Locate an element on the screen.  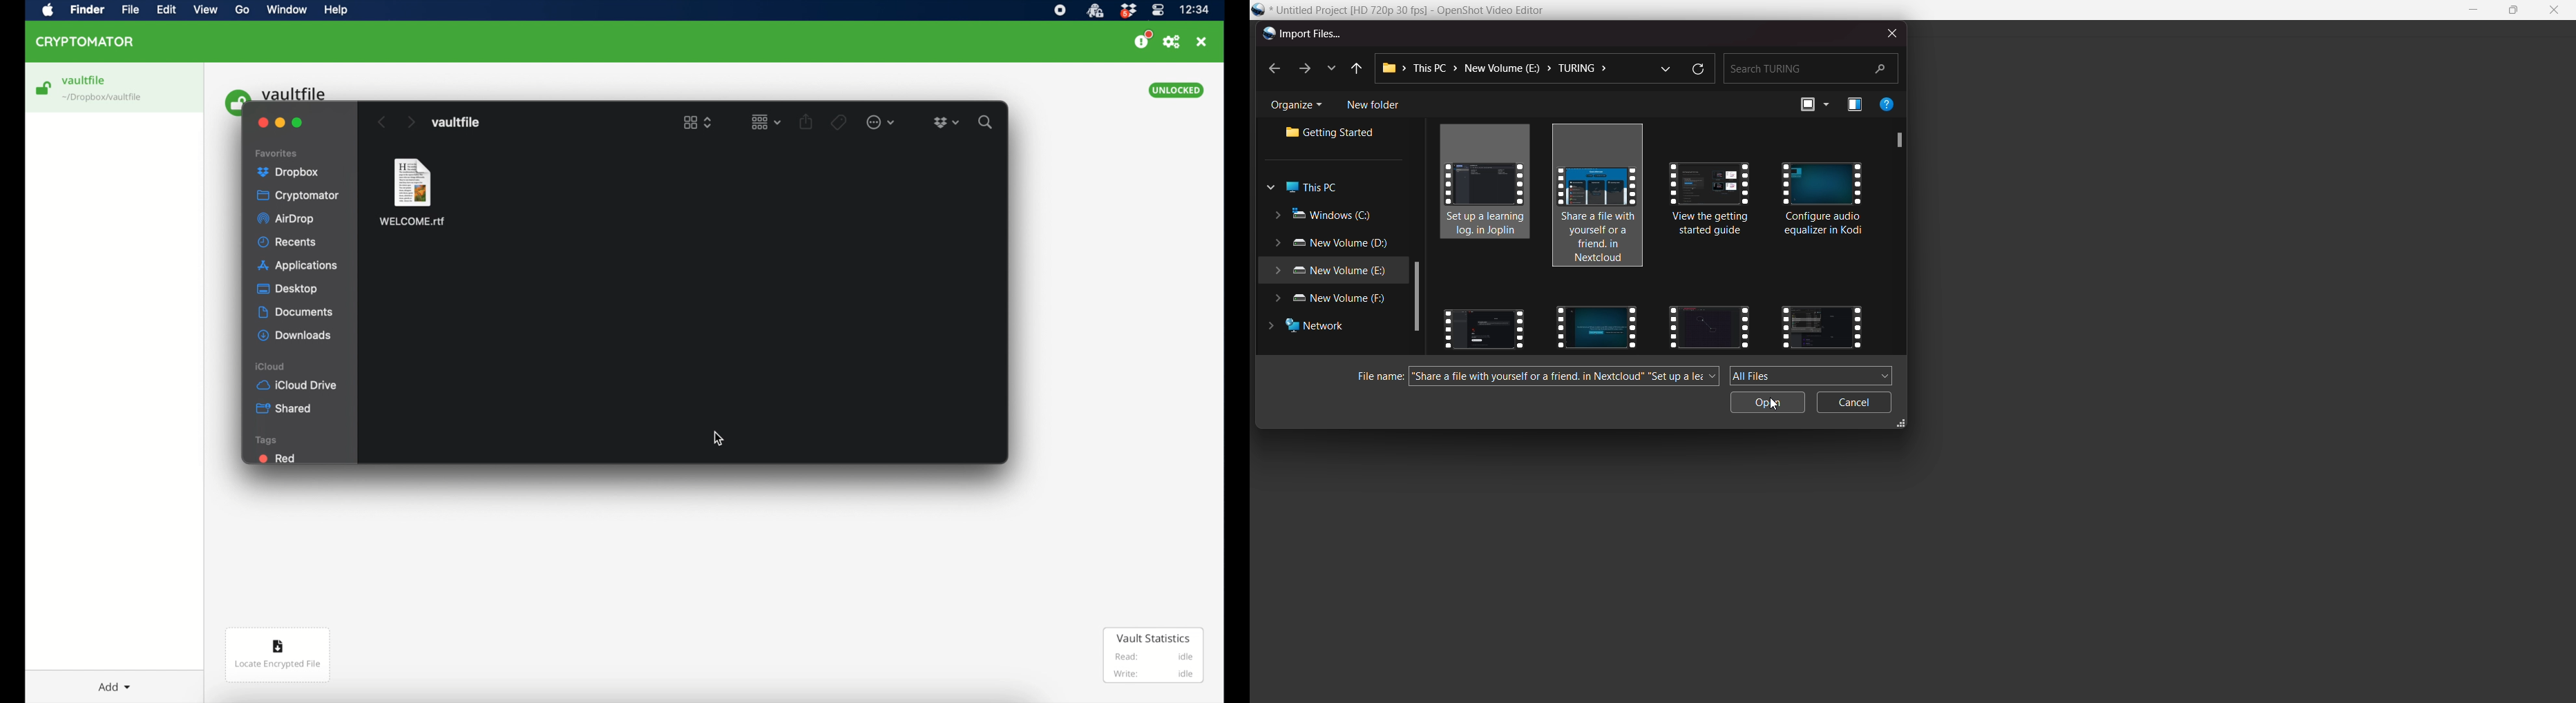
icloud is located at coordinates (271, 366).